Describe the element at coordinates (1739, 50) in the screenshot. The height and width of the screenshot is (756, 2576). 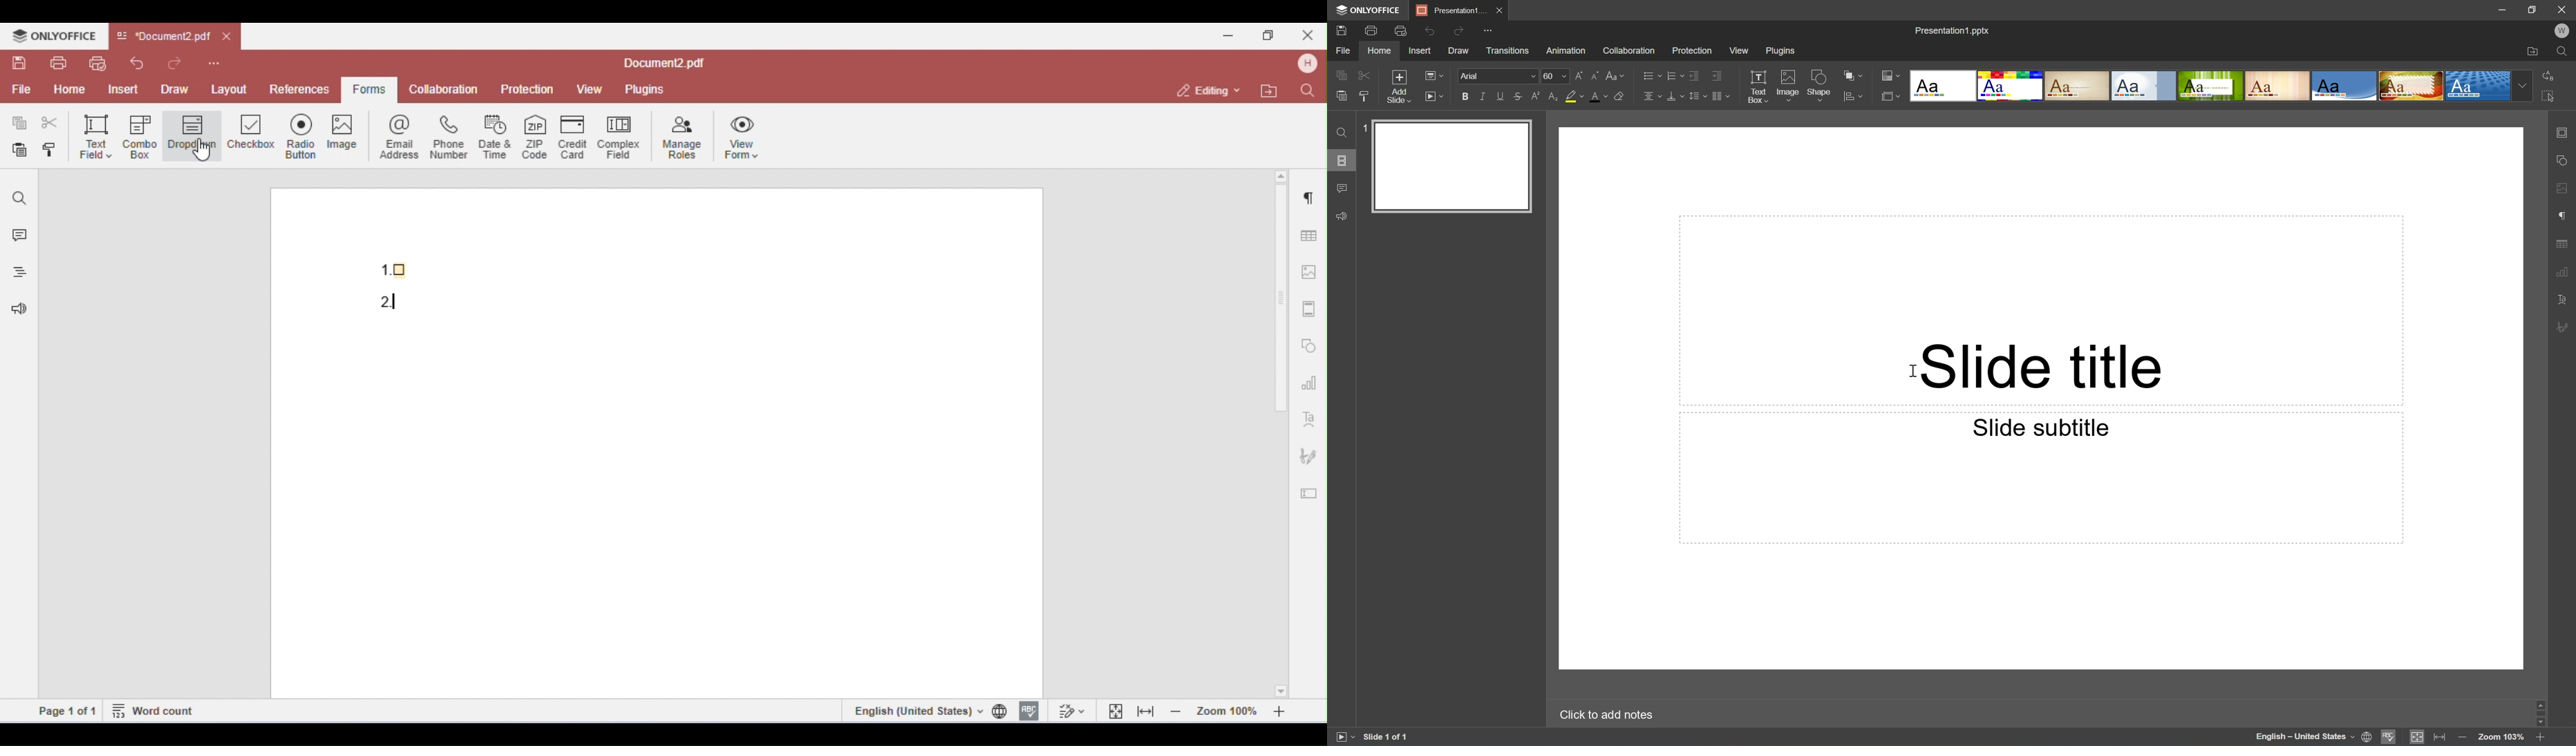
I see `View` at that location.